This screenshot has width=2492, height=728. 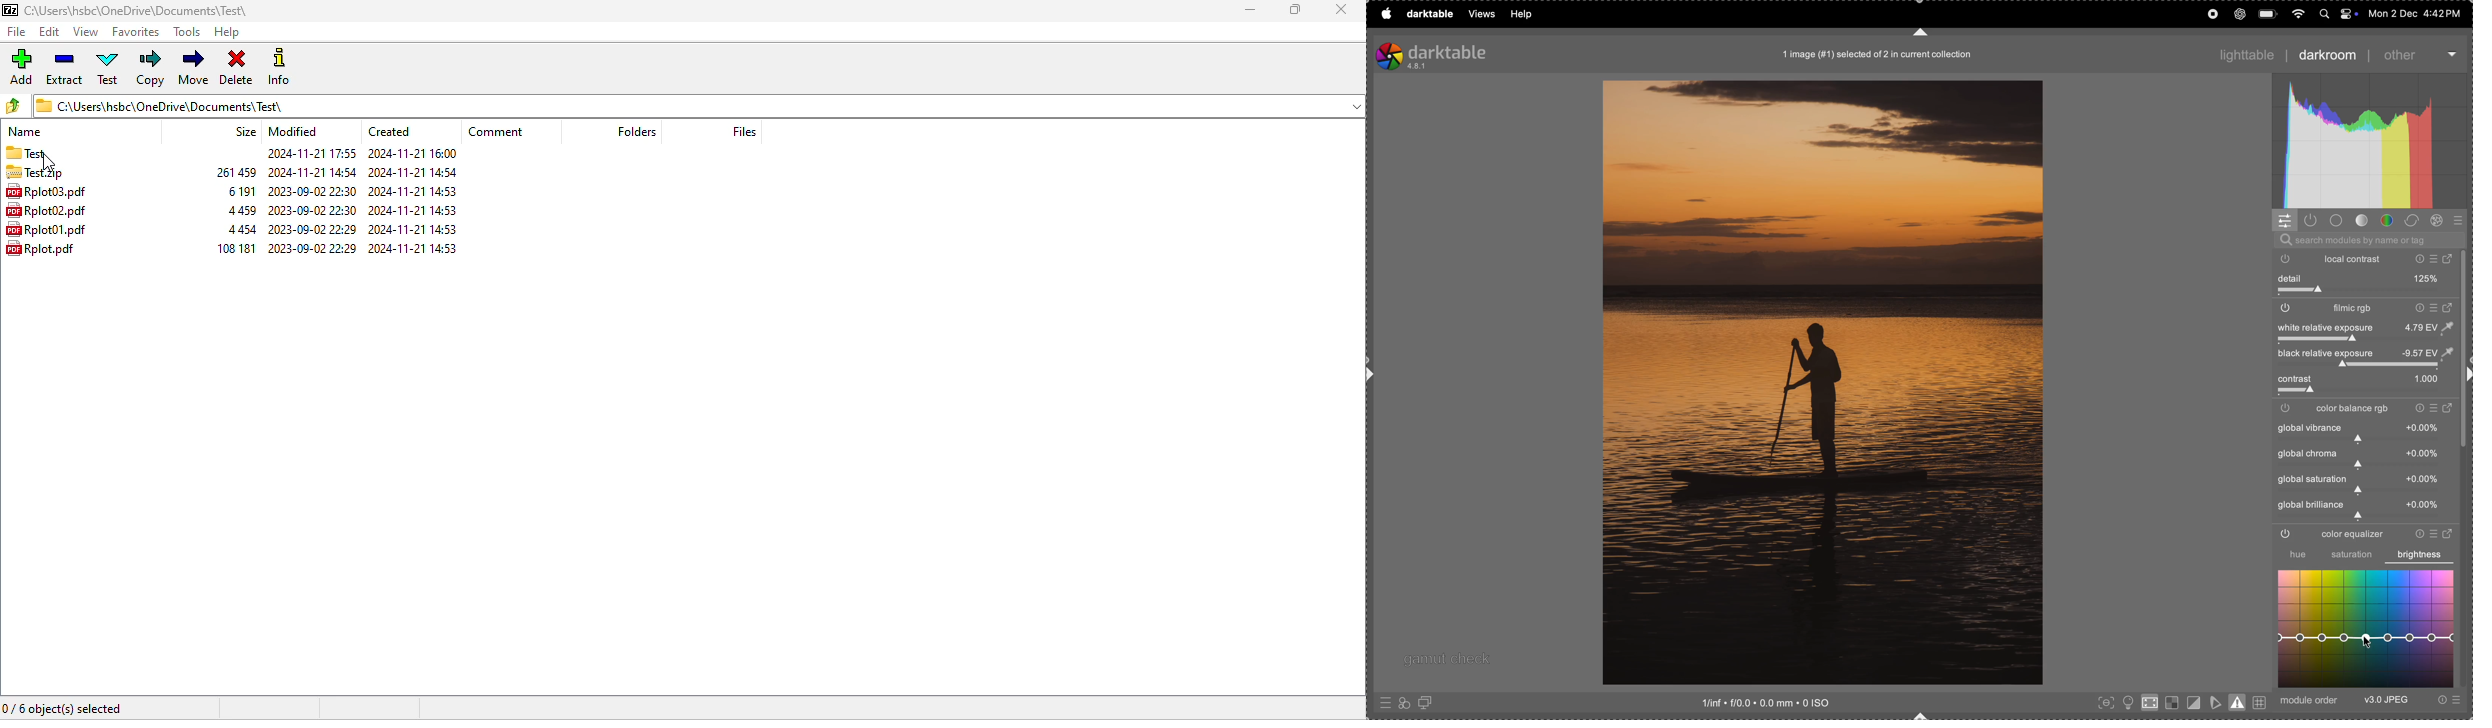 What do you see at coordinates (2388, 221) in the screenshot?
I see `color` at bounding box center [2388, 221].